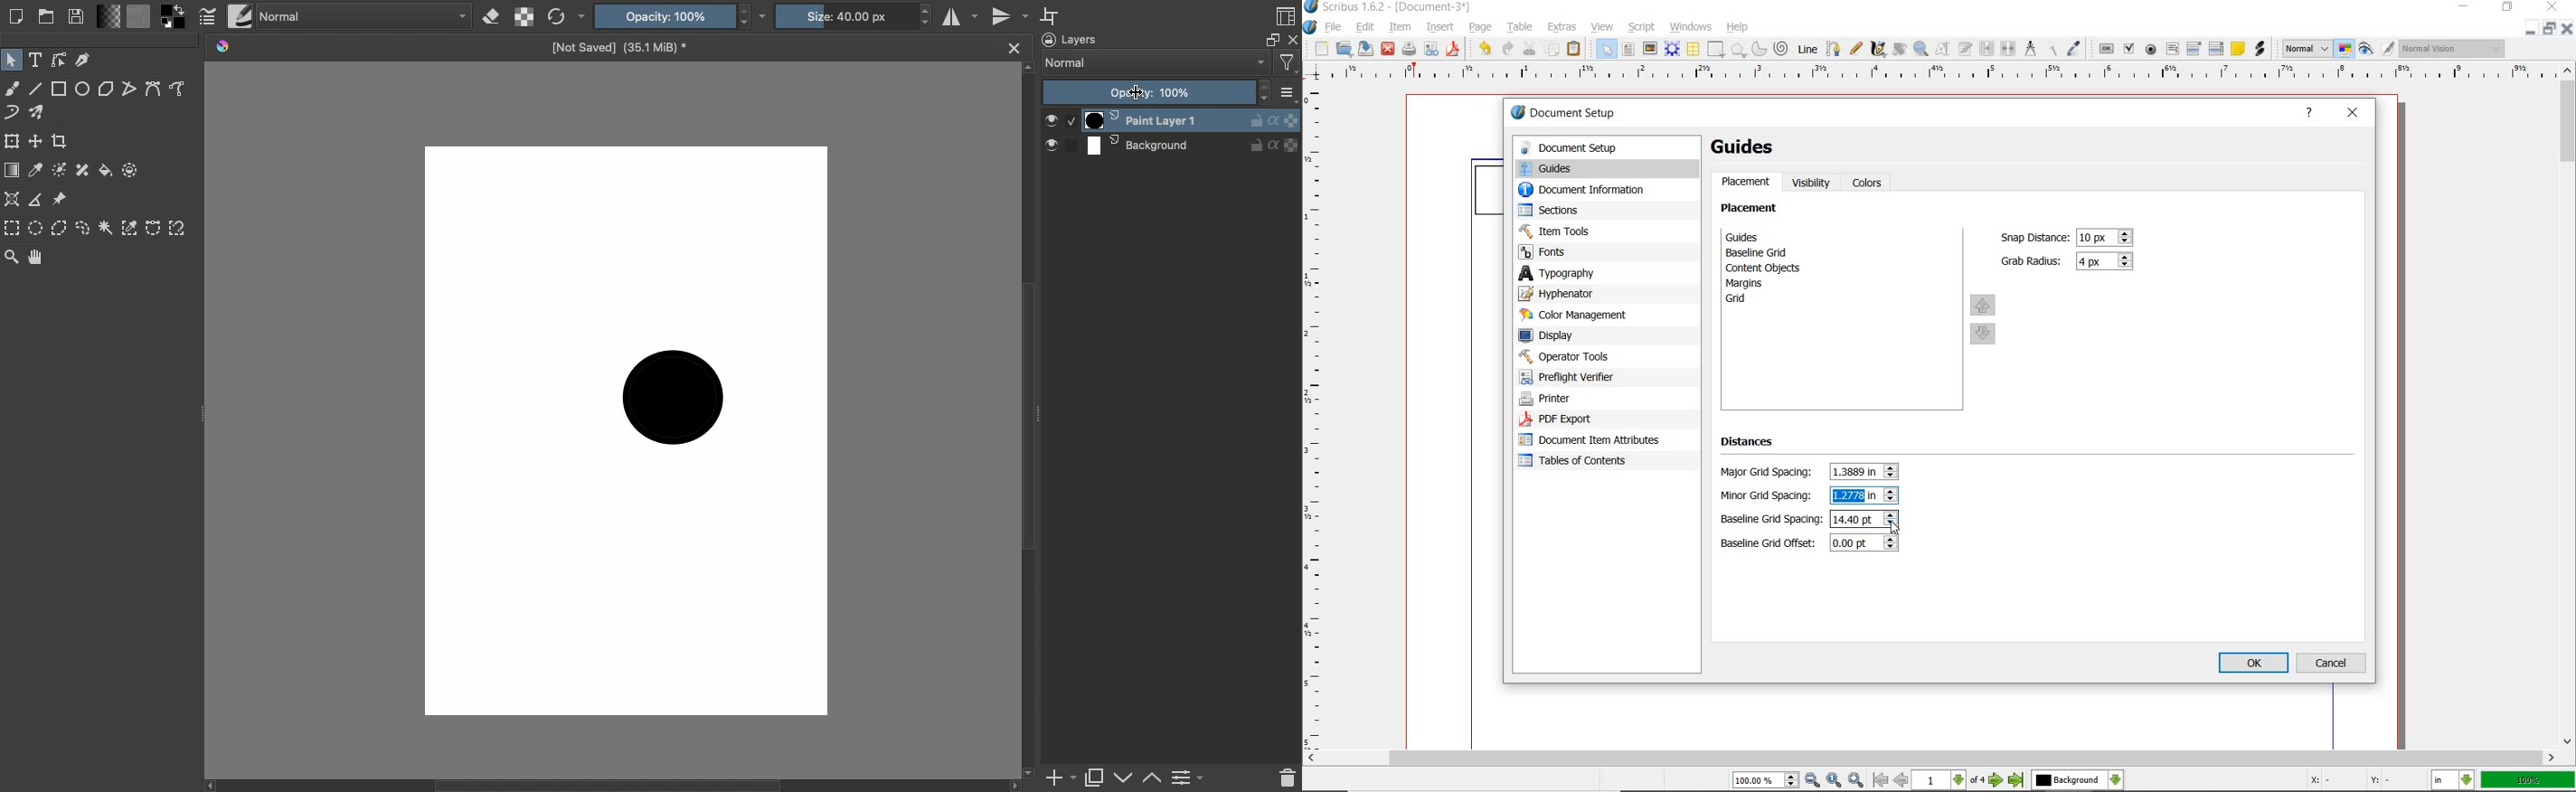 The height and width of the screenshot is (812, 2576). I want to click on spiral, so click(1781, 48).